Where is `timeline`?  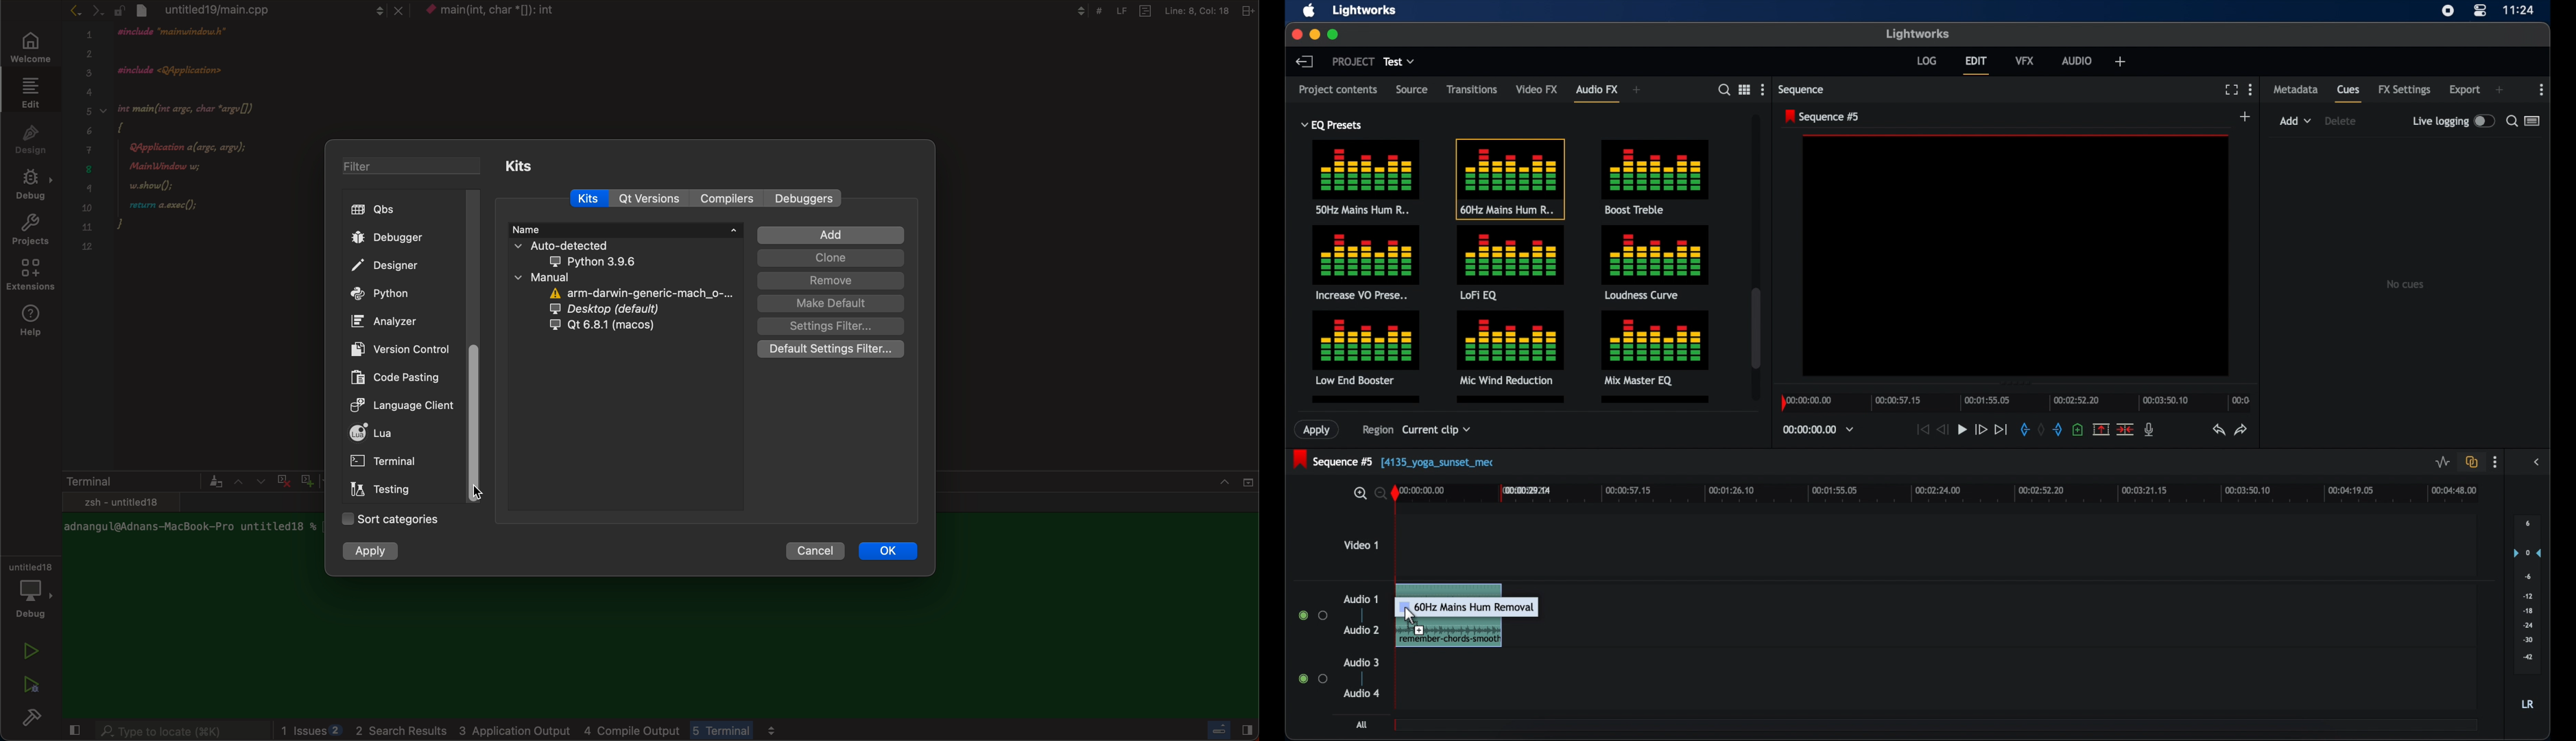
timeline is located at coordinates (2014, 401).